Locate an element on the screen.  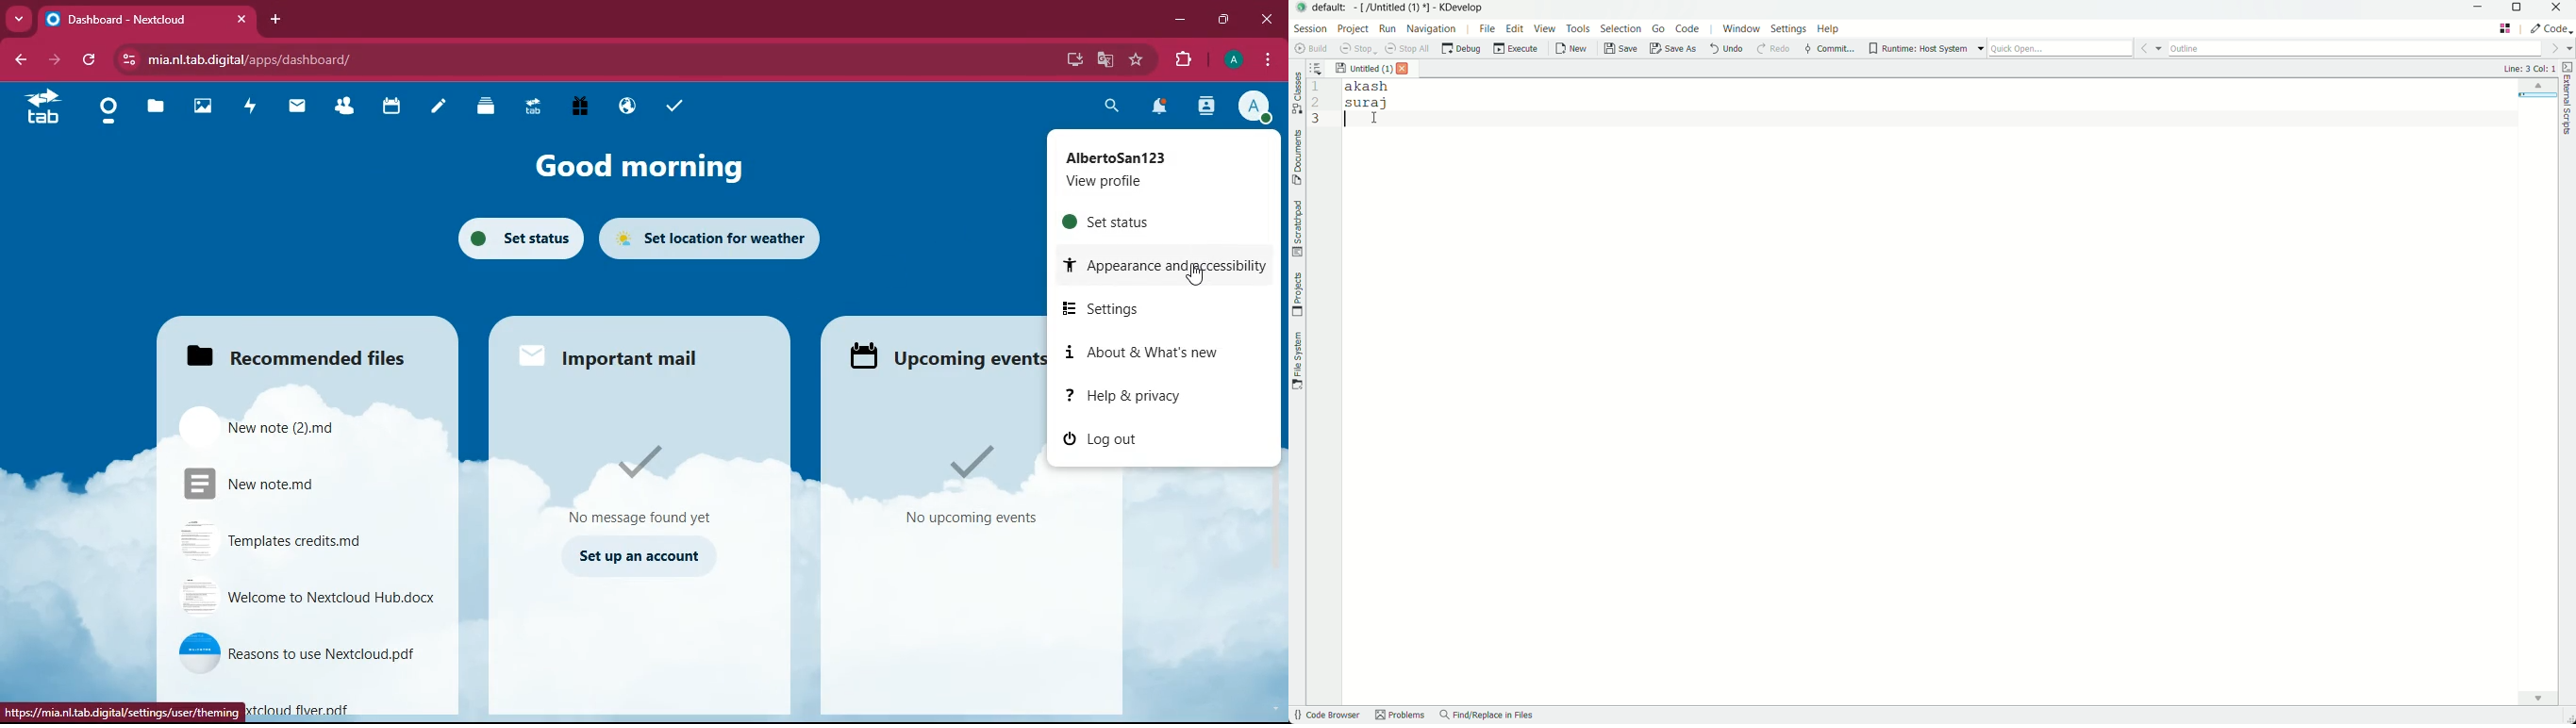
google translate is located at coordinates (1104, 59).